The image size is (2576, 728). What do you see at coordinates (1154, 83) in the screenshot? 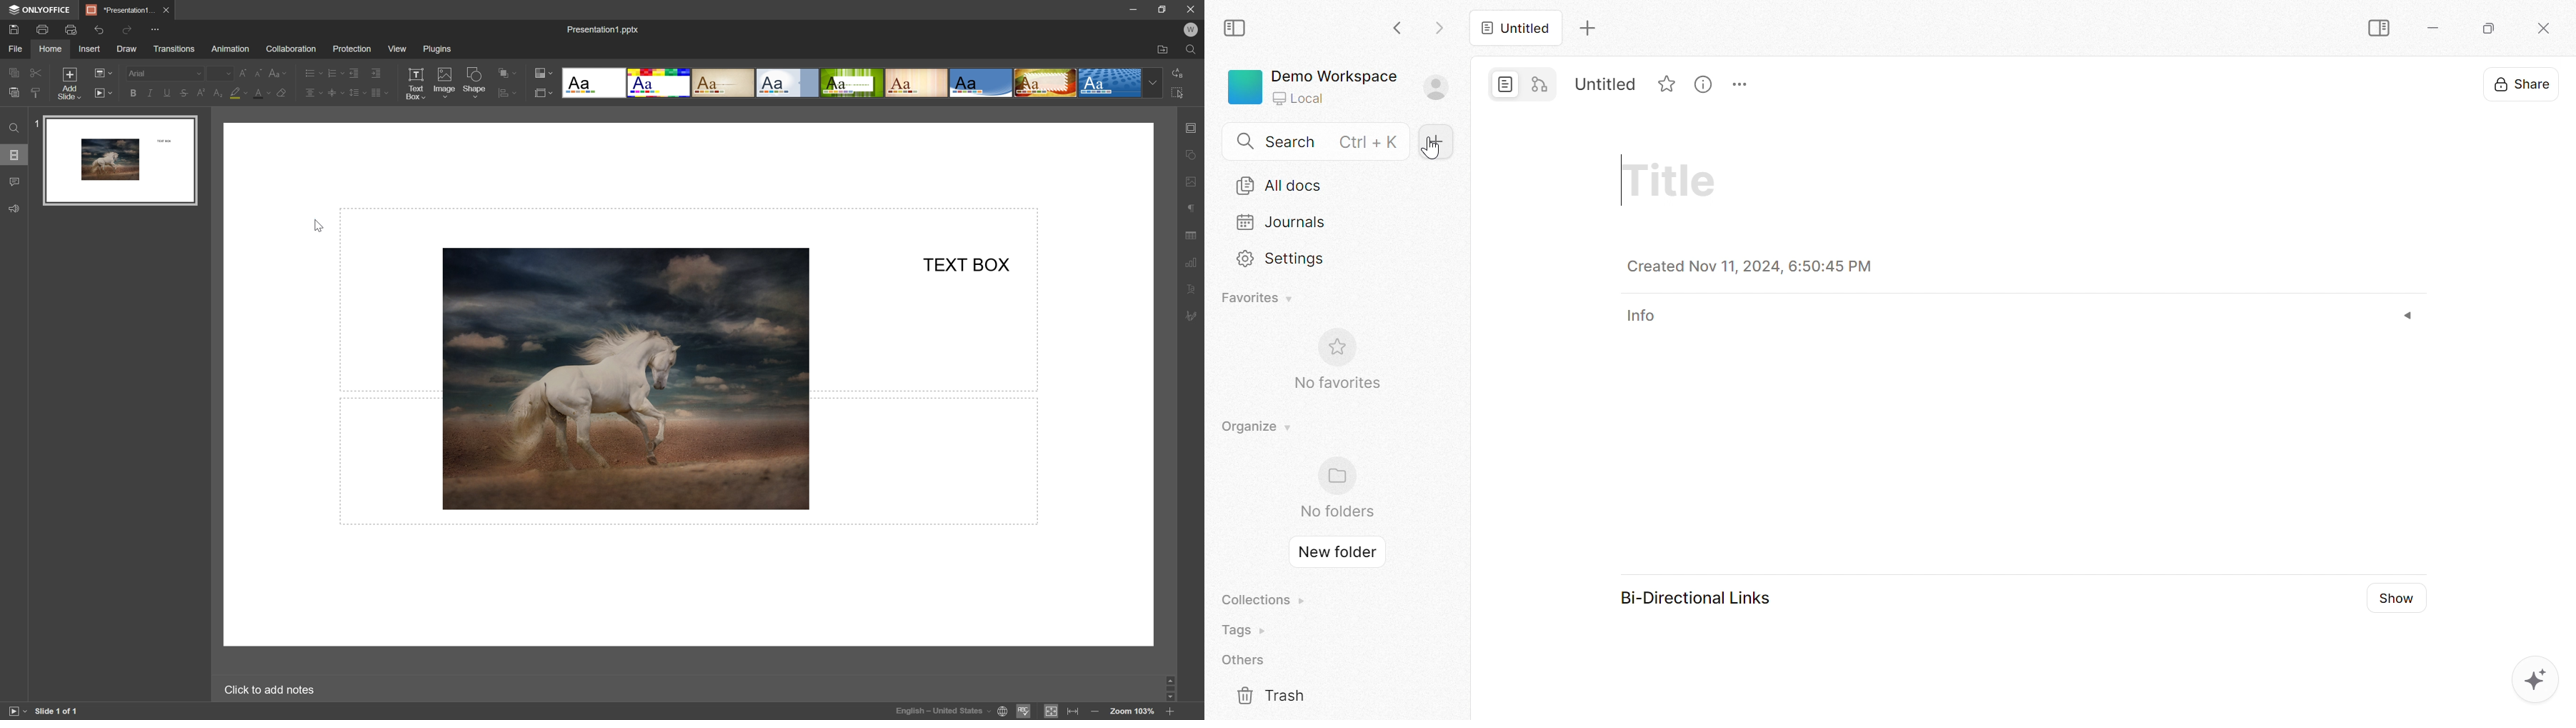
I see `drop down` at bounding box center [1154, 83].